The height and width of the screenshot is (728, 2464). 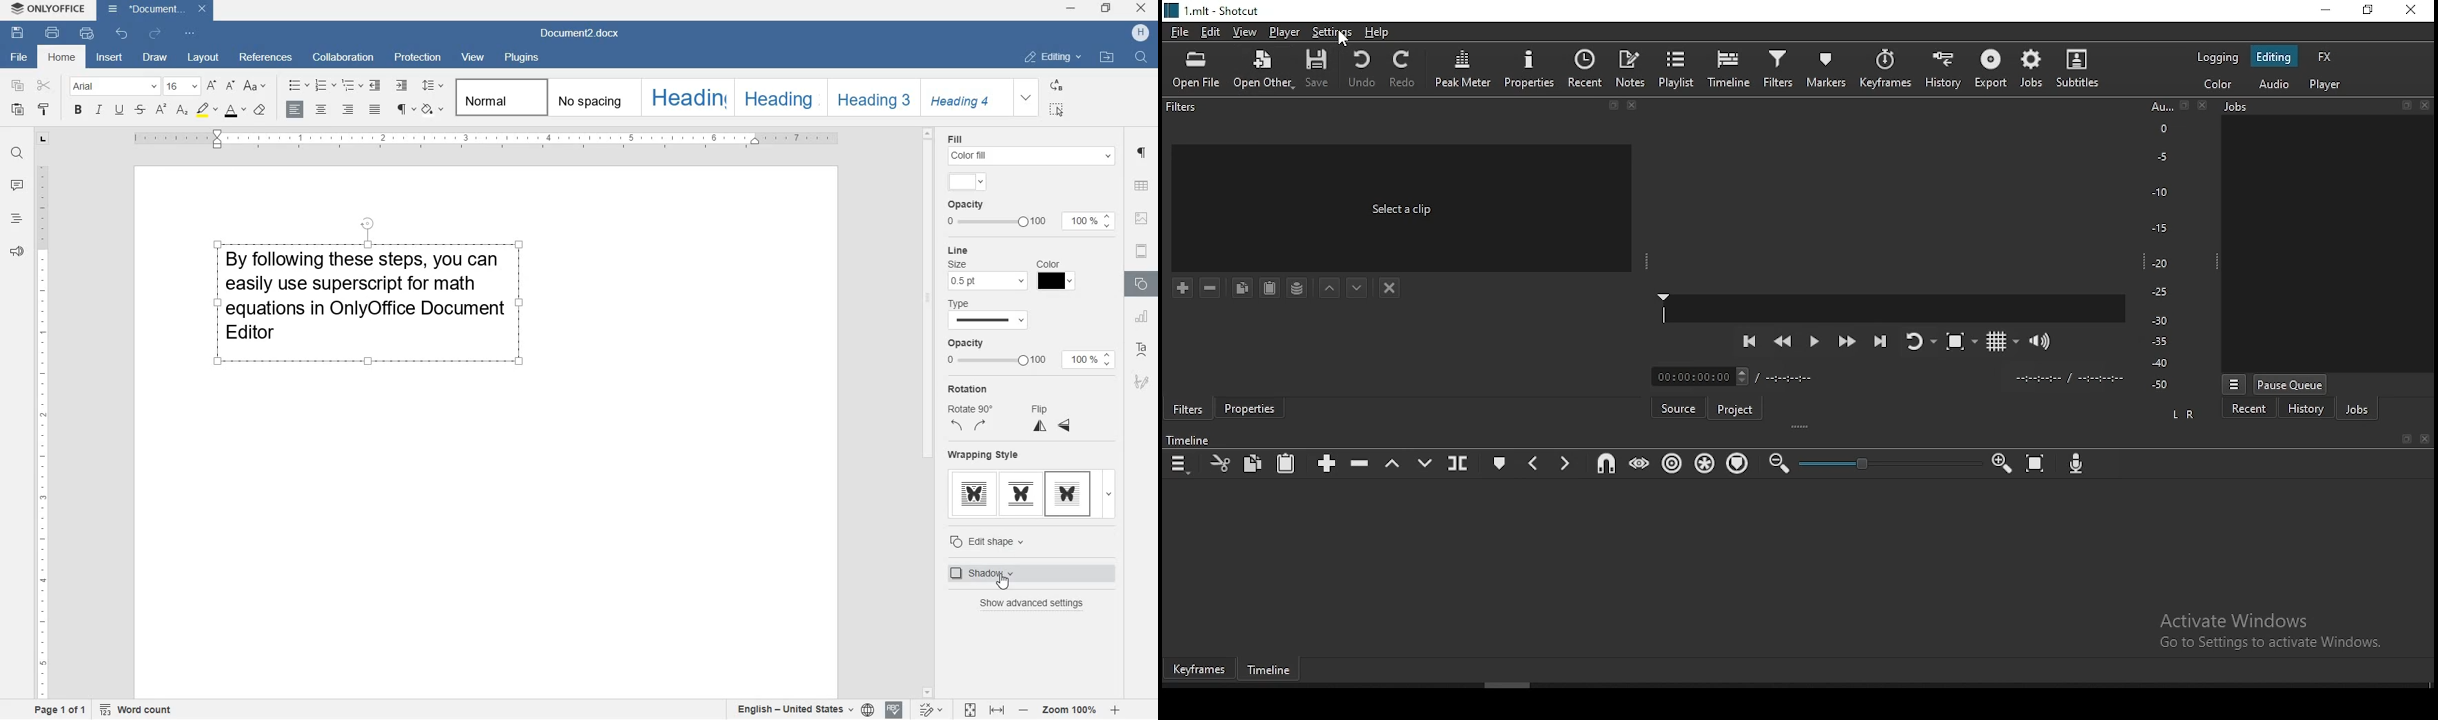 I want to click on previous marker, so click(x=1535, y=460).